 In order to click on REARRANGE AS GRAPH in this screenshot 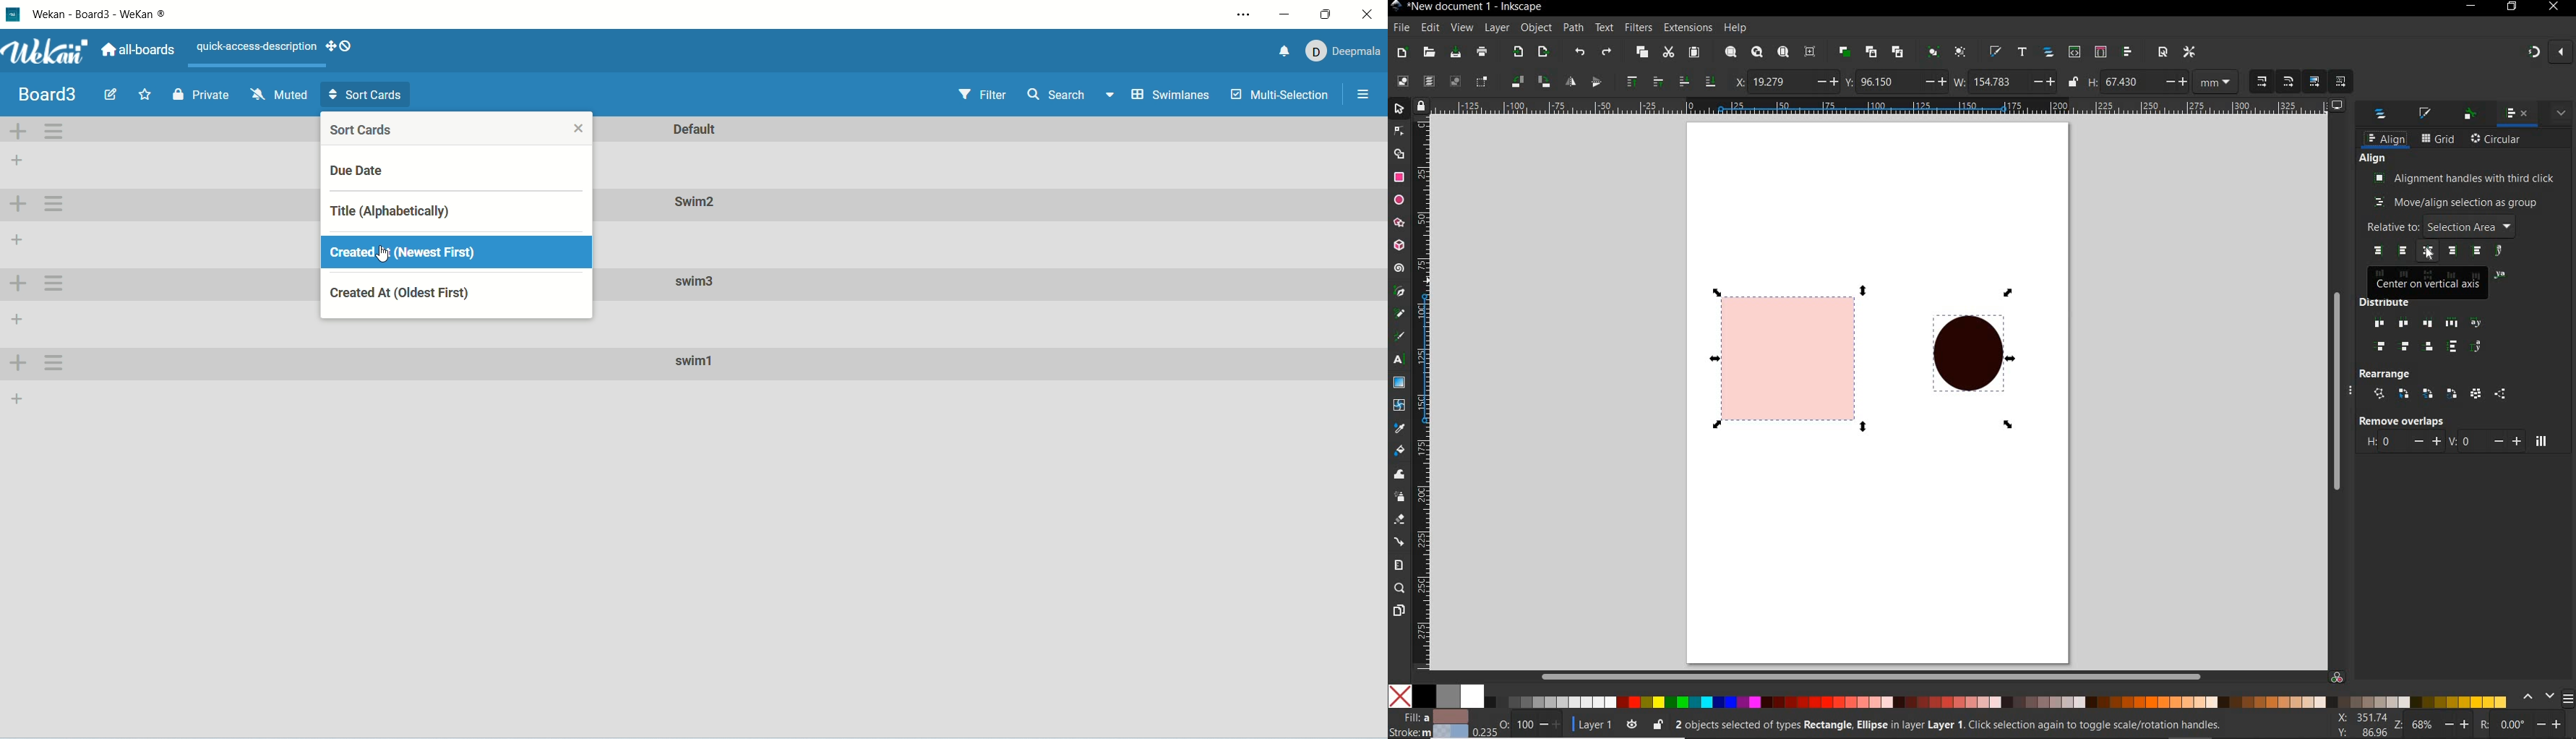, I will do `click(2380, 394)`.